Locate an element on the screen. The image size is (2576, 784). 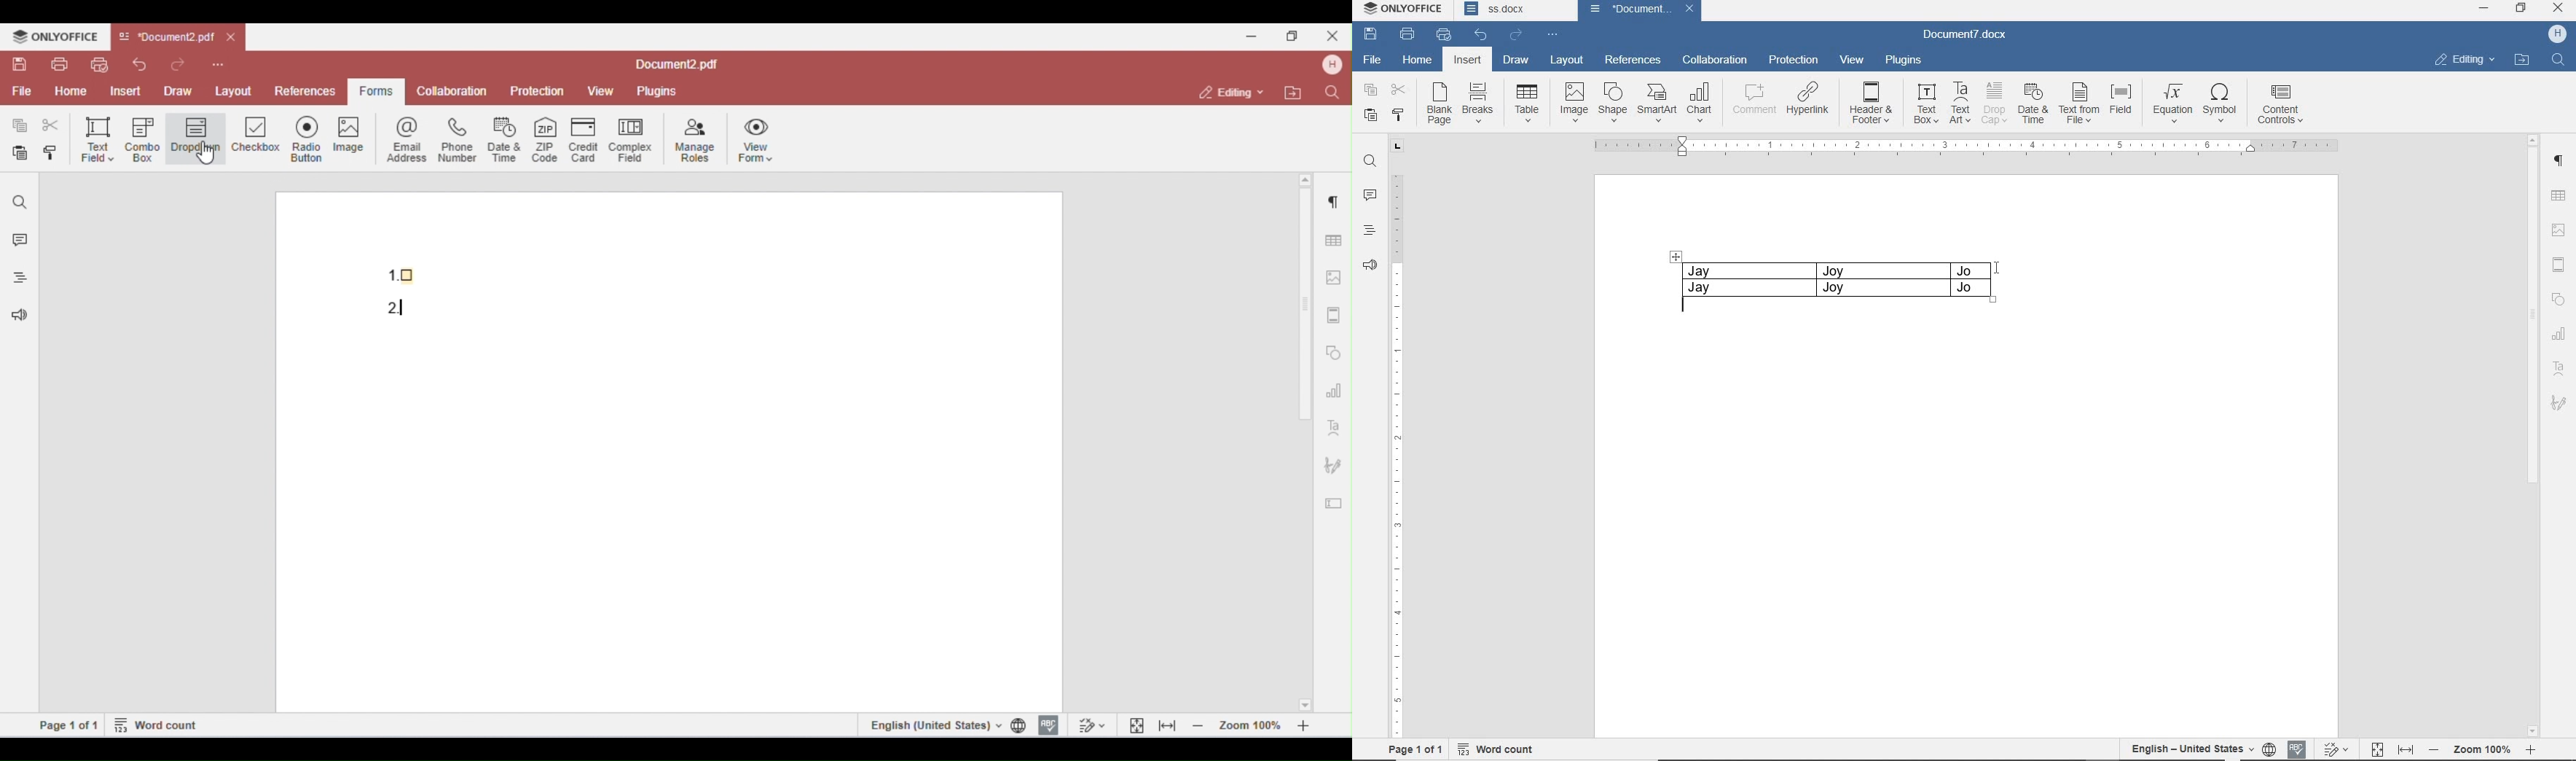
TABLE is located at coordinates (1528, 104).